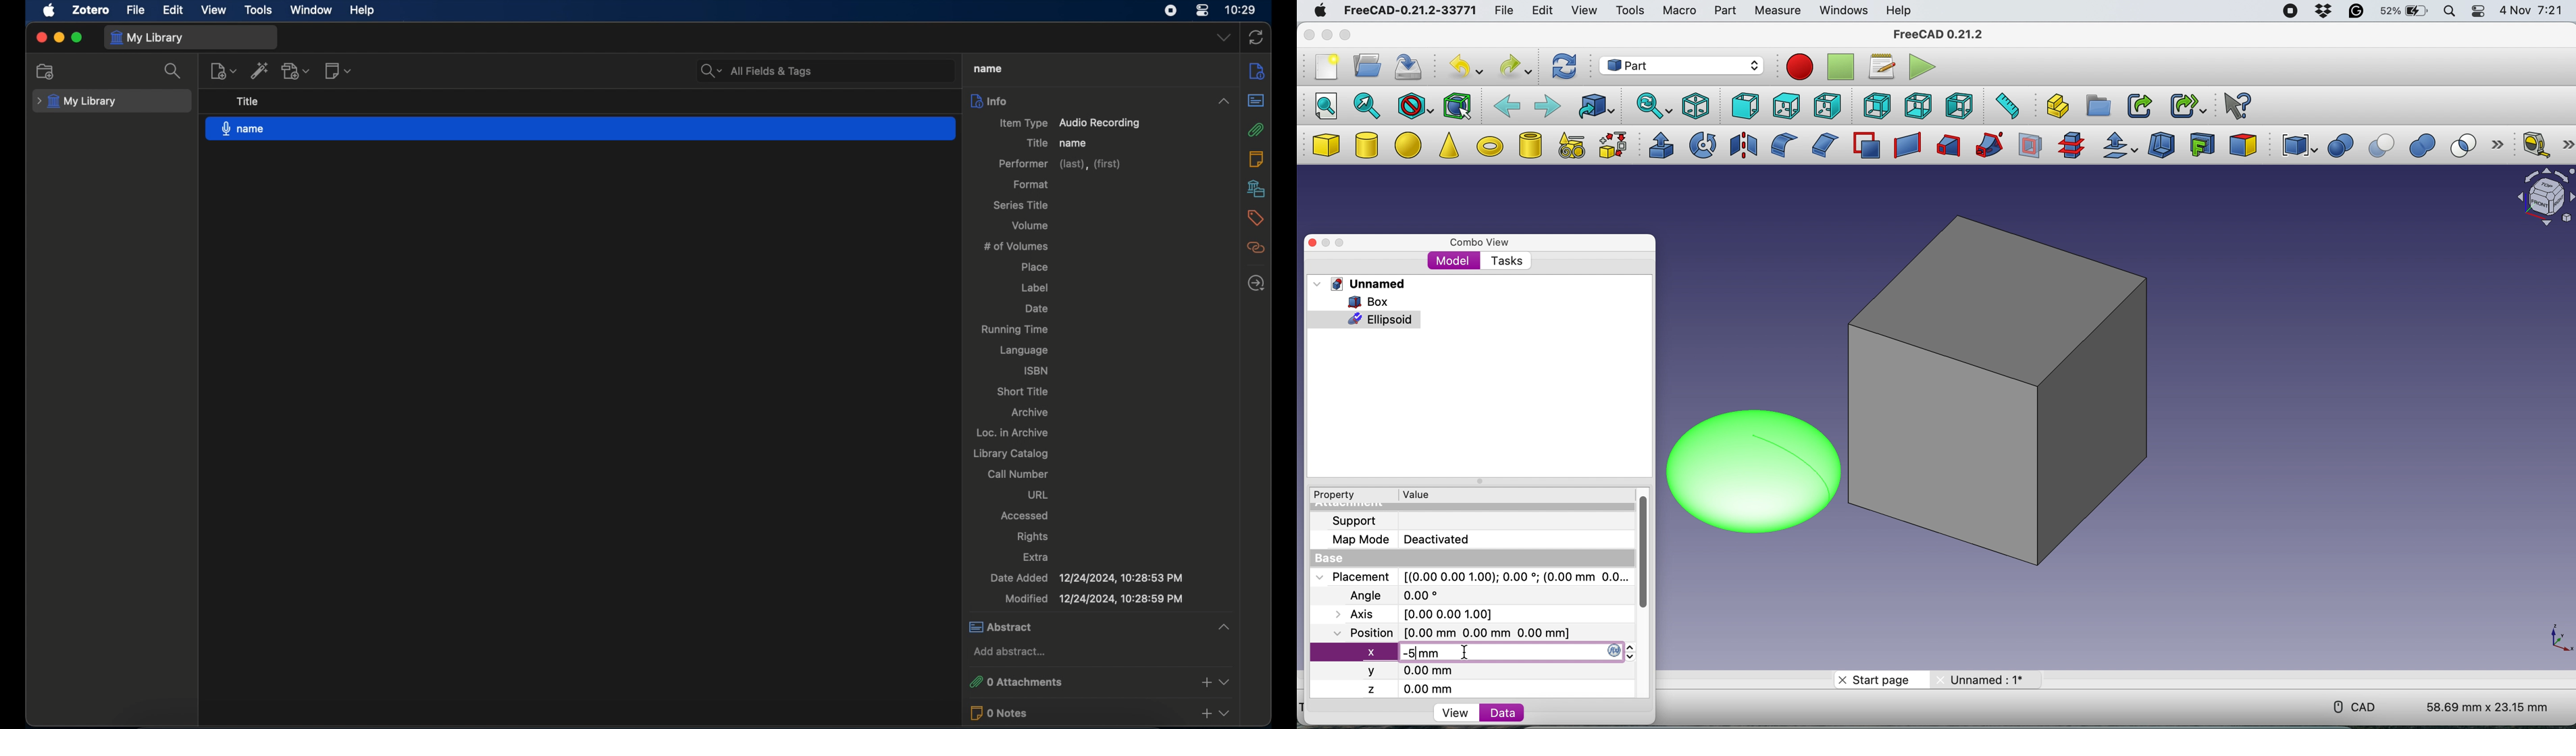 This screenshot has height=756, width=2576. What do you see at coordinates (1415, 107) in the screenshot?
I see `draw style` at bounding box center [1415, 107].